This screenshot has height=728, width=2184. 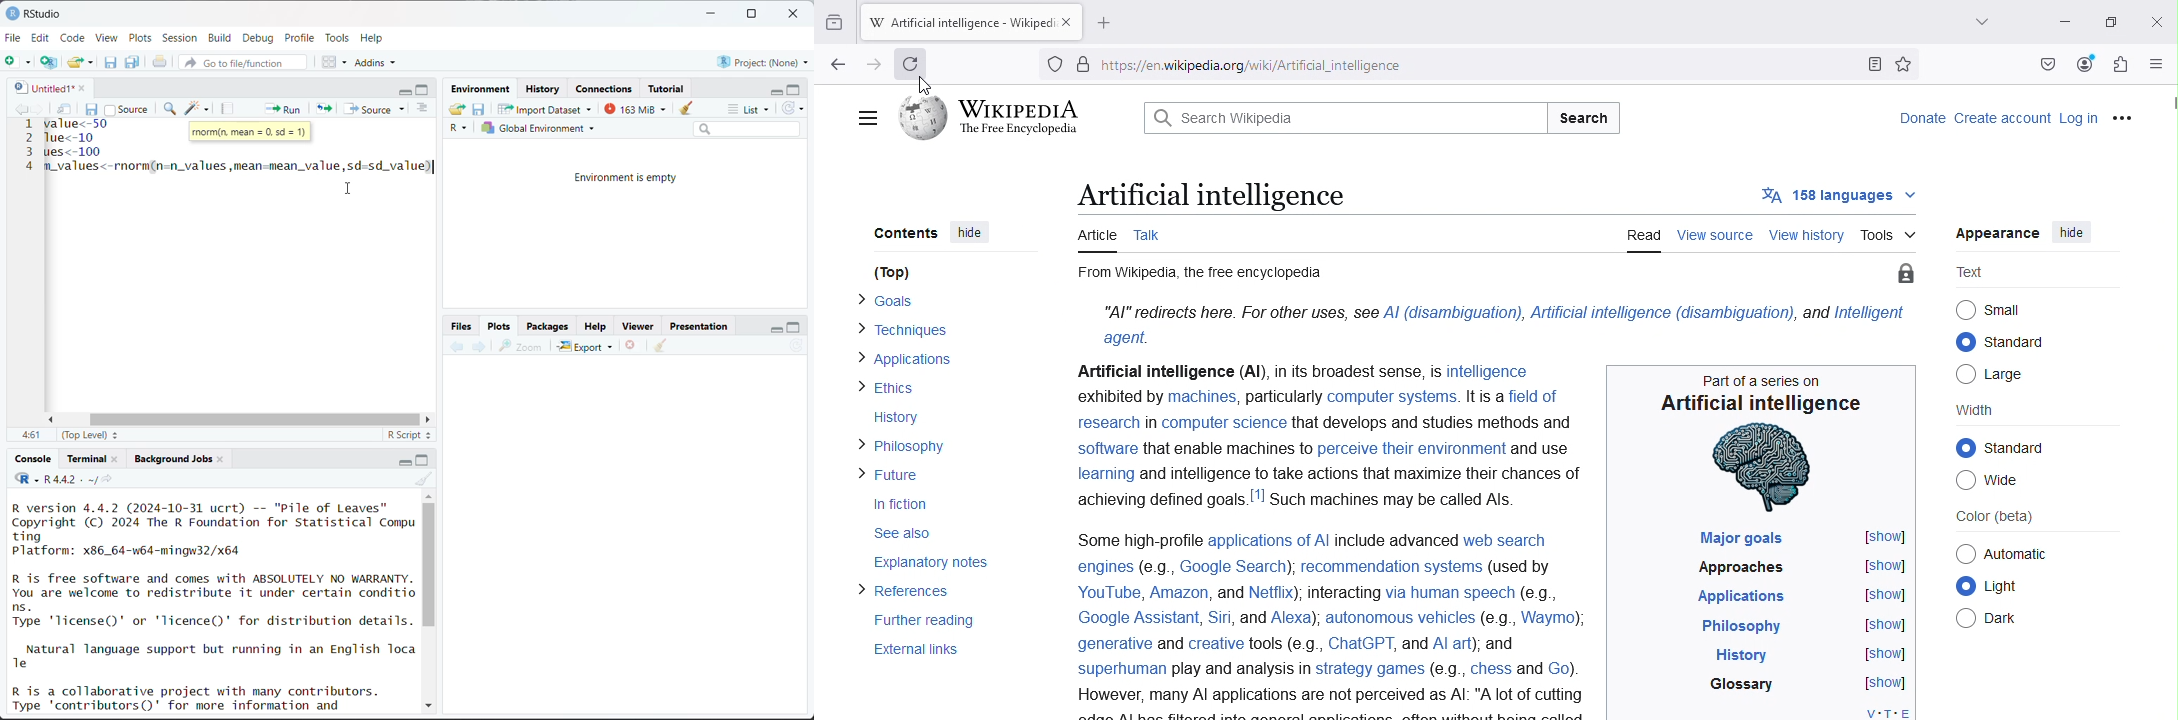 I want to click on go forward to next source location, so click(x=38, y=110).